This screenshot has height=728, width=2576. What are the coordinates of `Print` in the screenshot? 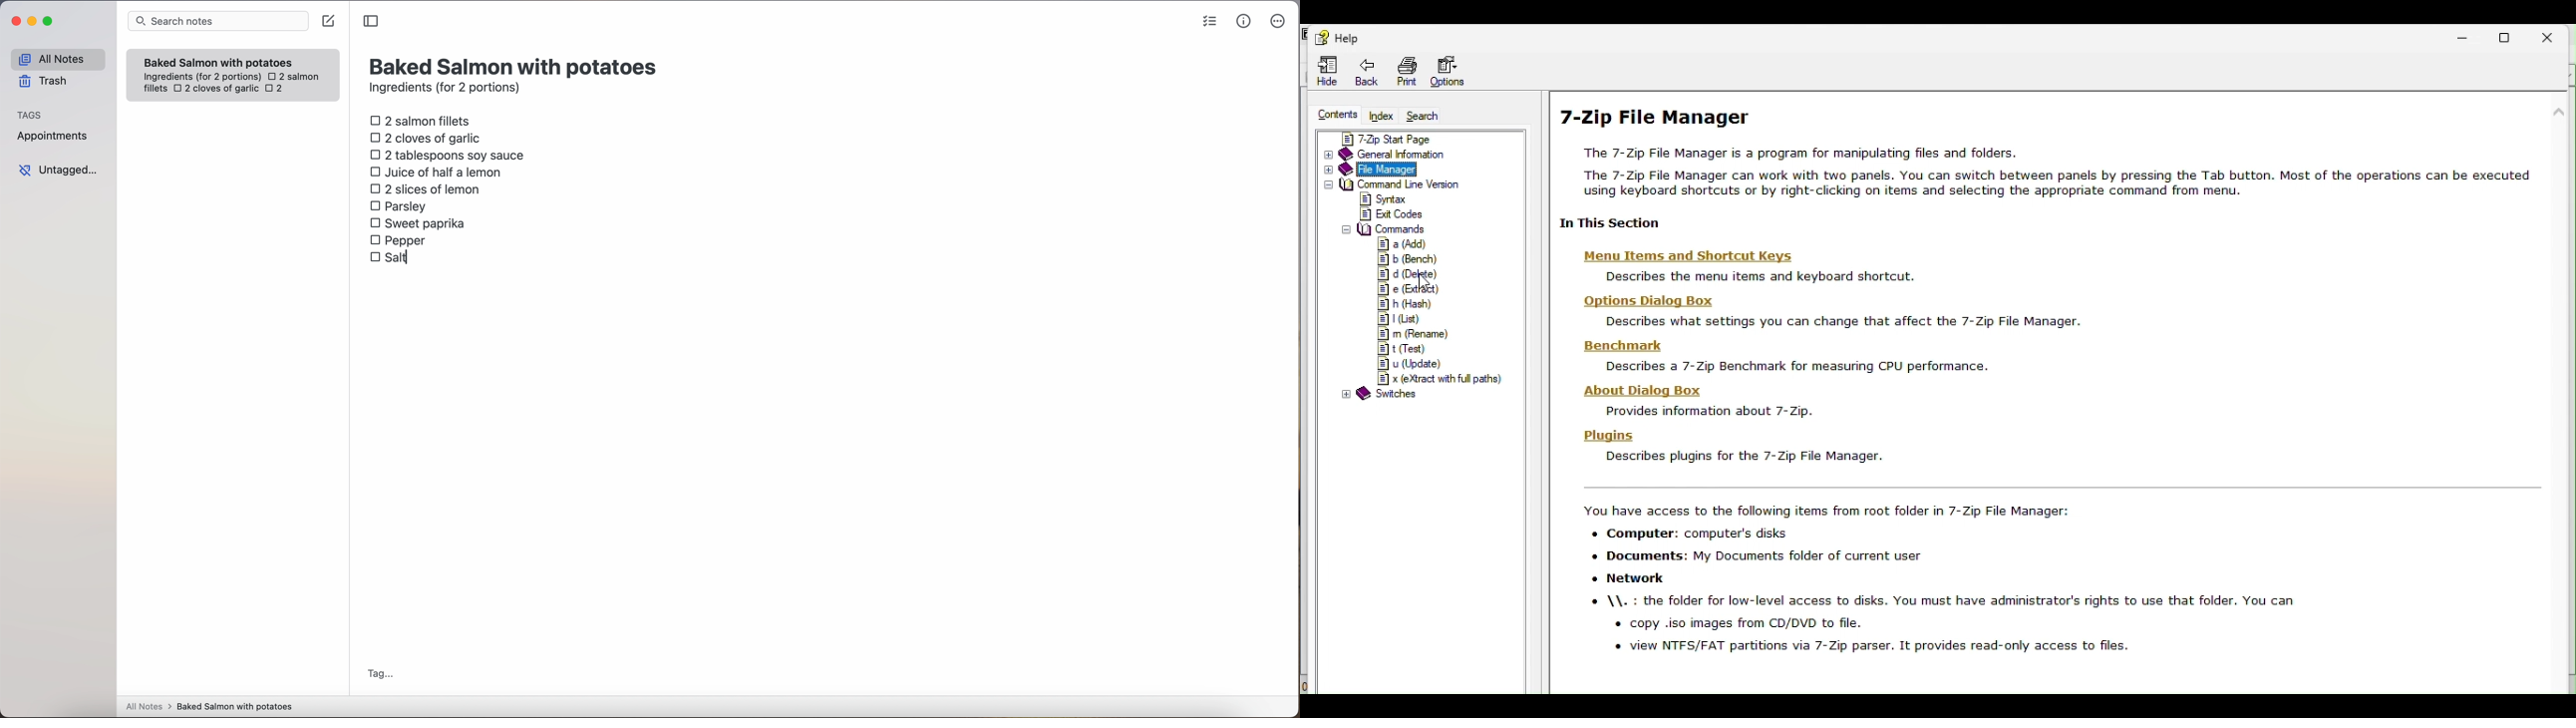 It's located at (1406, 71).